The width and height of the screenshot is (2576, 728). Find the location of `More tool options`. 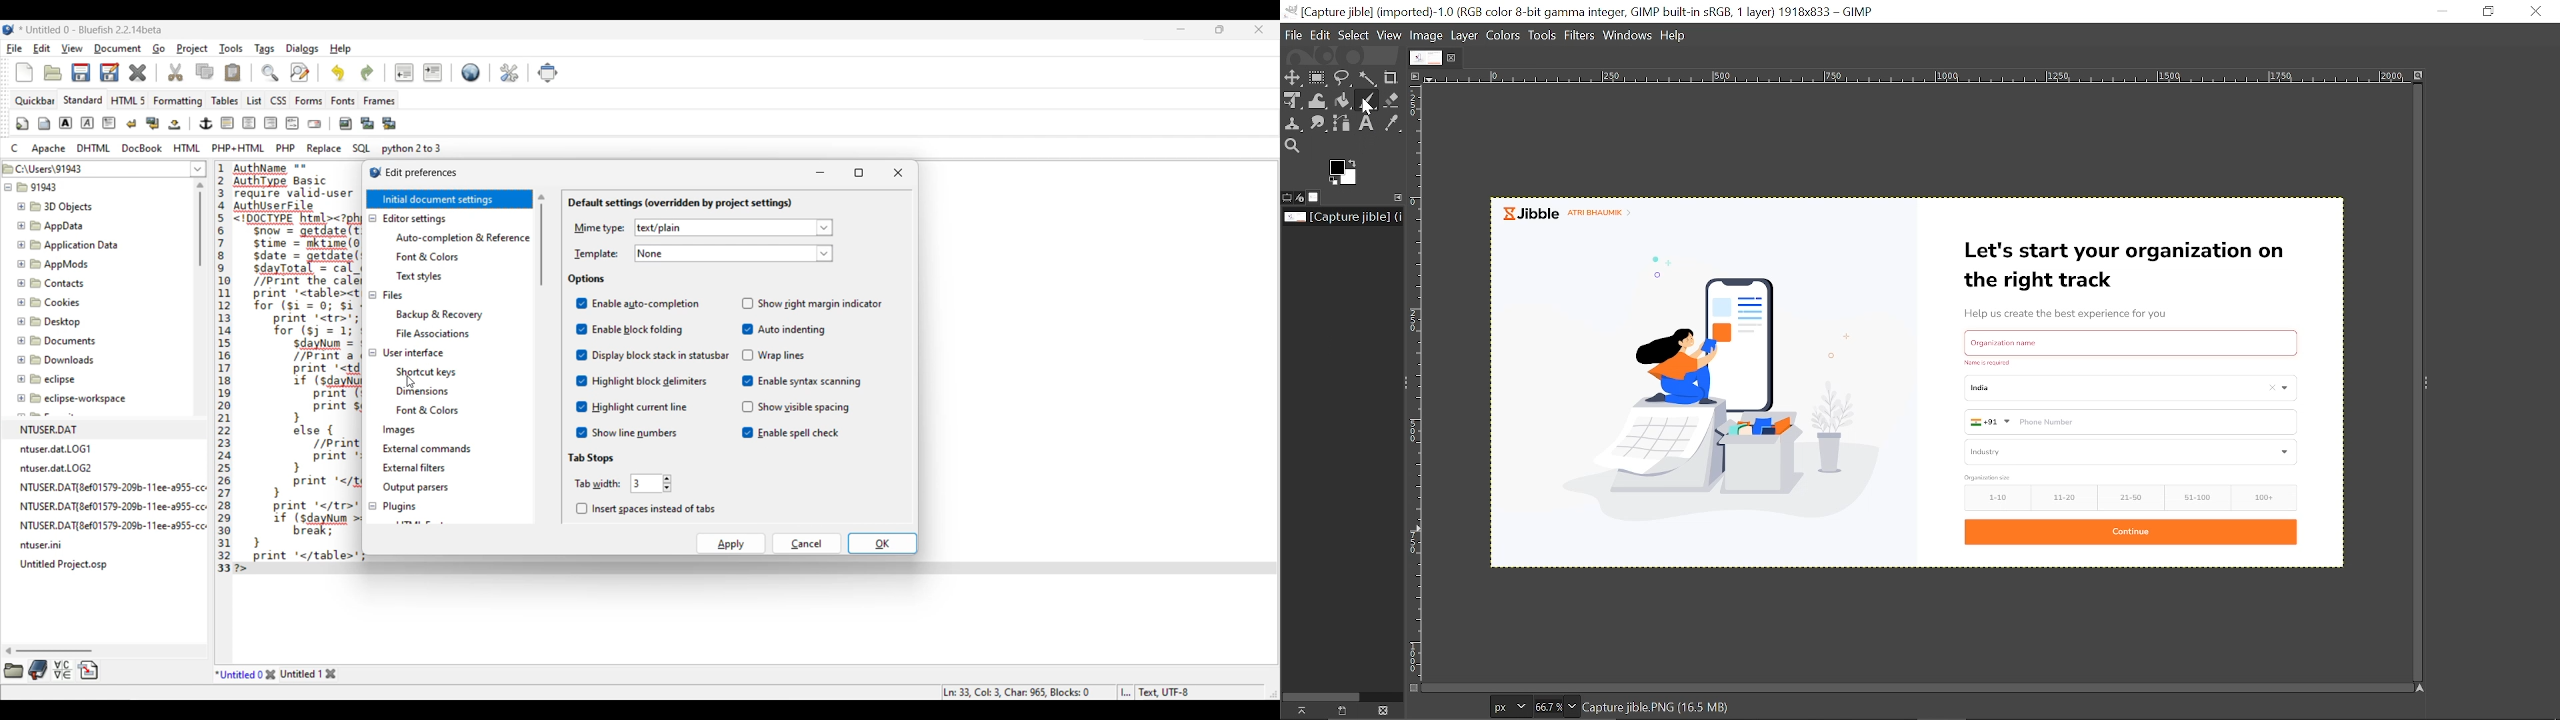

More tool options is located at coordinates (51, 670).